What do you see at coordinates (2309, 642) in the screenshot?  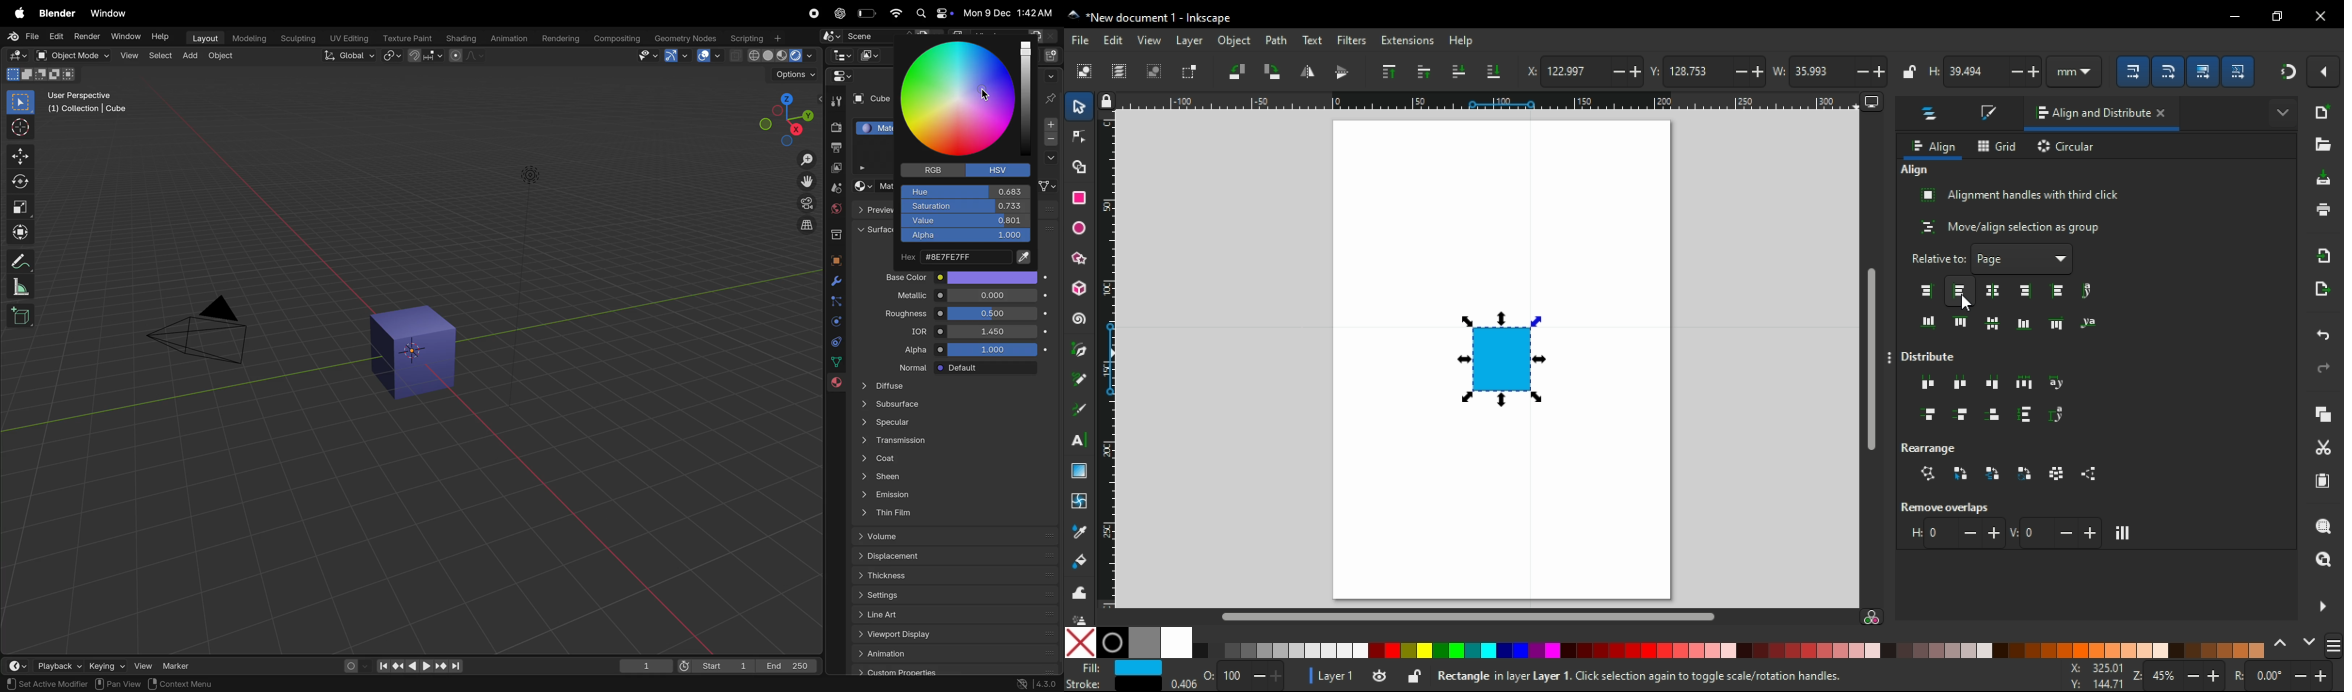 I see `next` at bounding box center [2309, 642].